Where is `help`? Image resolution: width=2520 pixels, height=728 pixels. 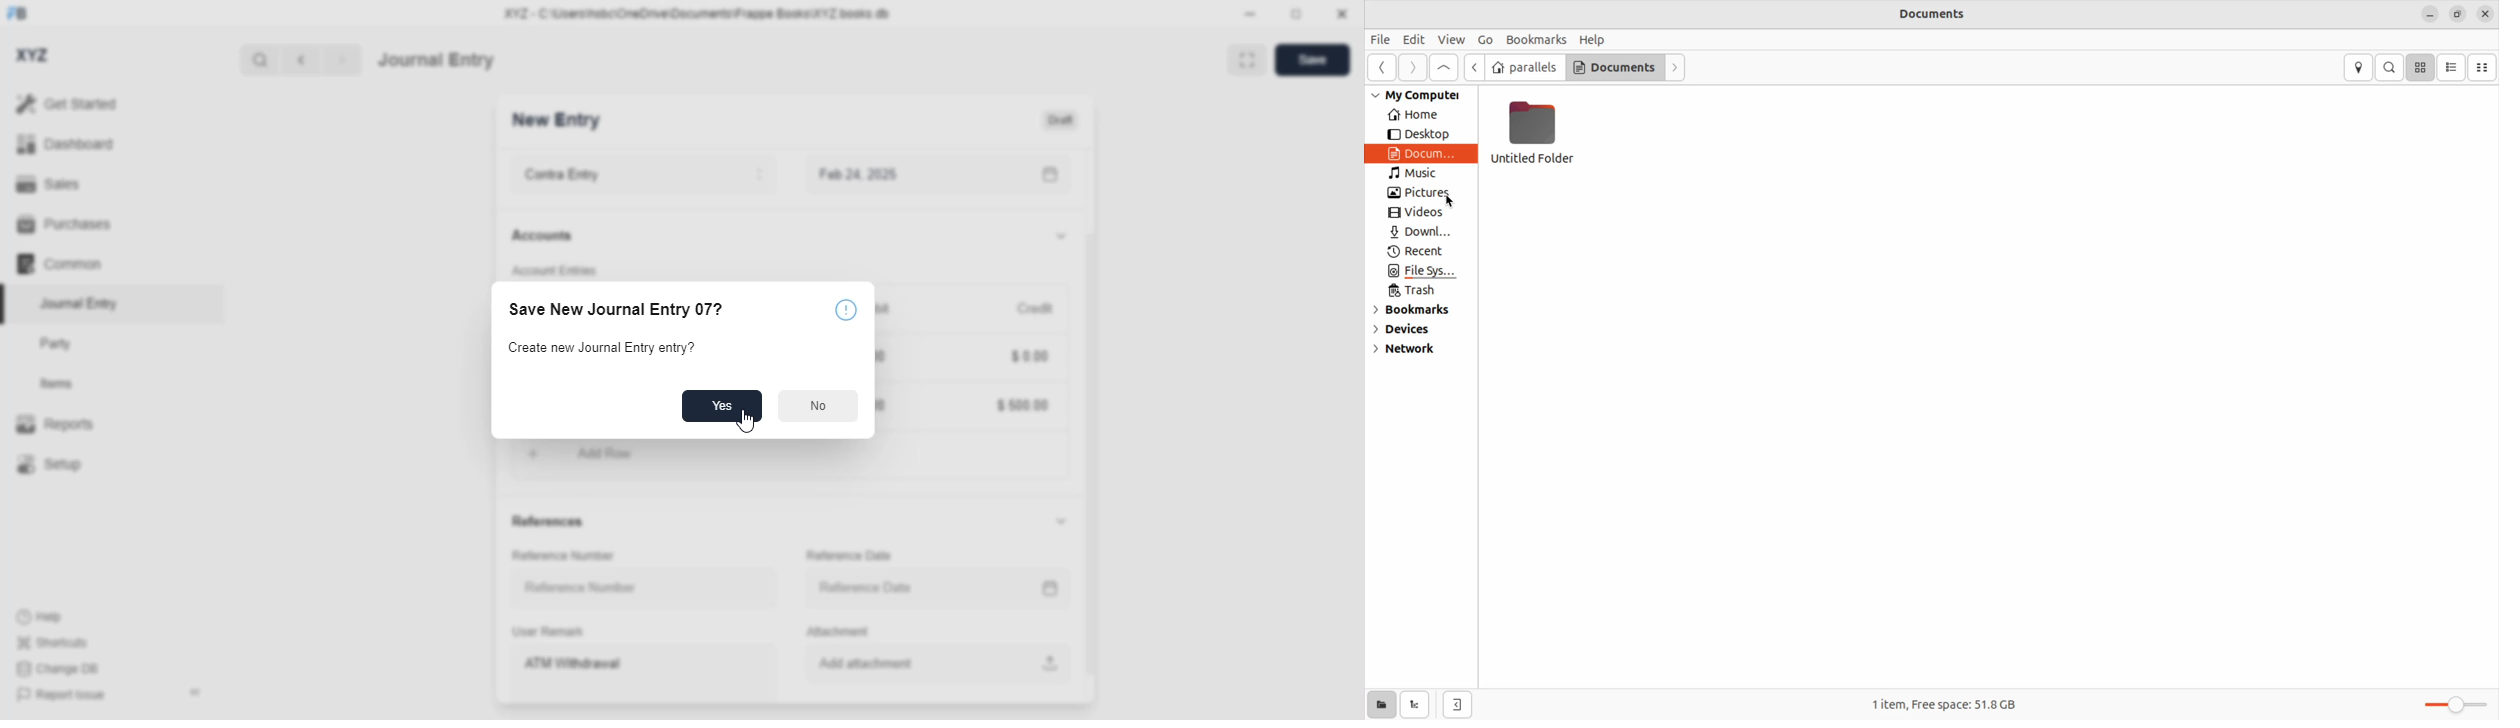 help is located at coordinates (40, 617).